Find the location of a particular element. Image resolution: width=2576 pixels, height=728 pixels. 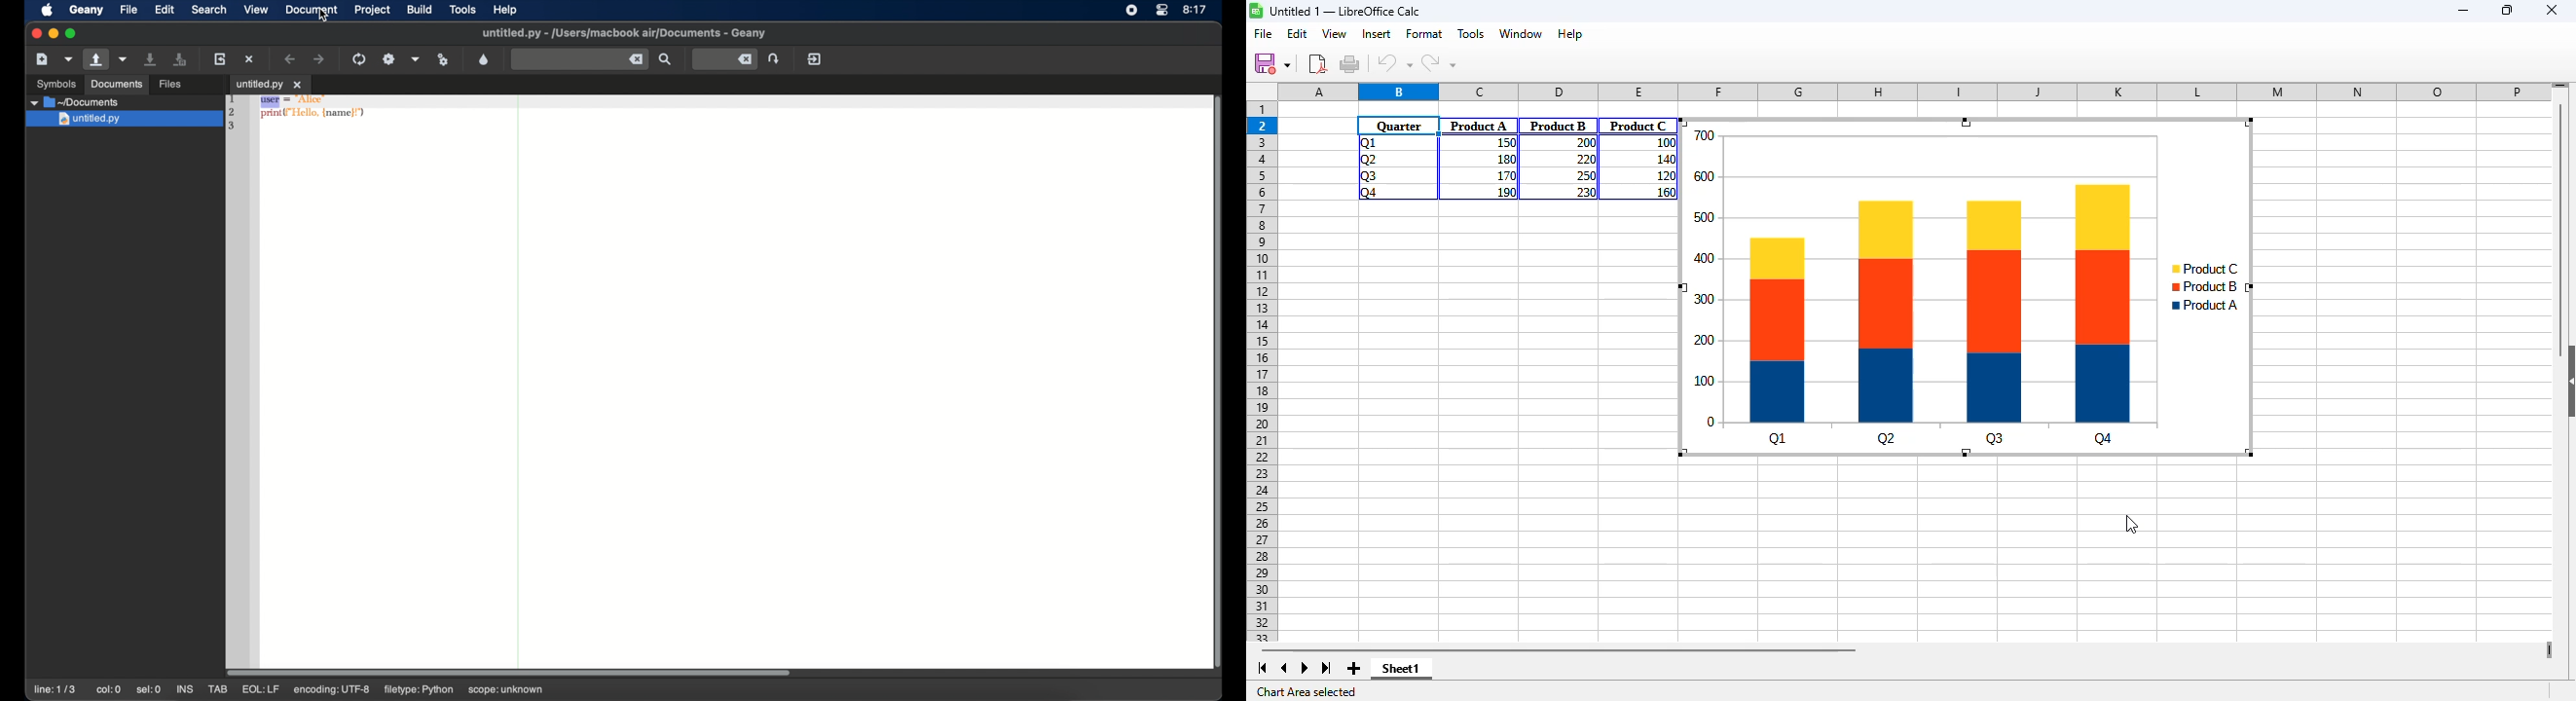

Product C is located at coordinates (1638, 126).